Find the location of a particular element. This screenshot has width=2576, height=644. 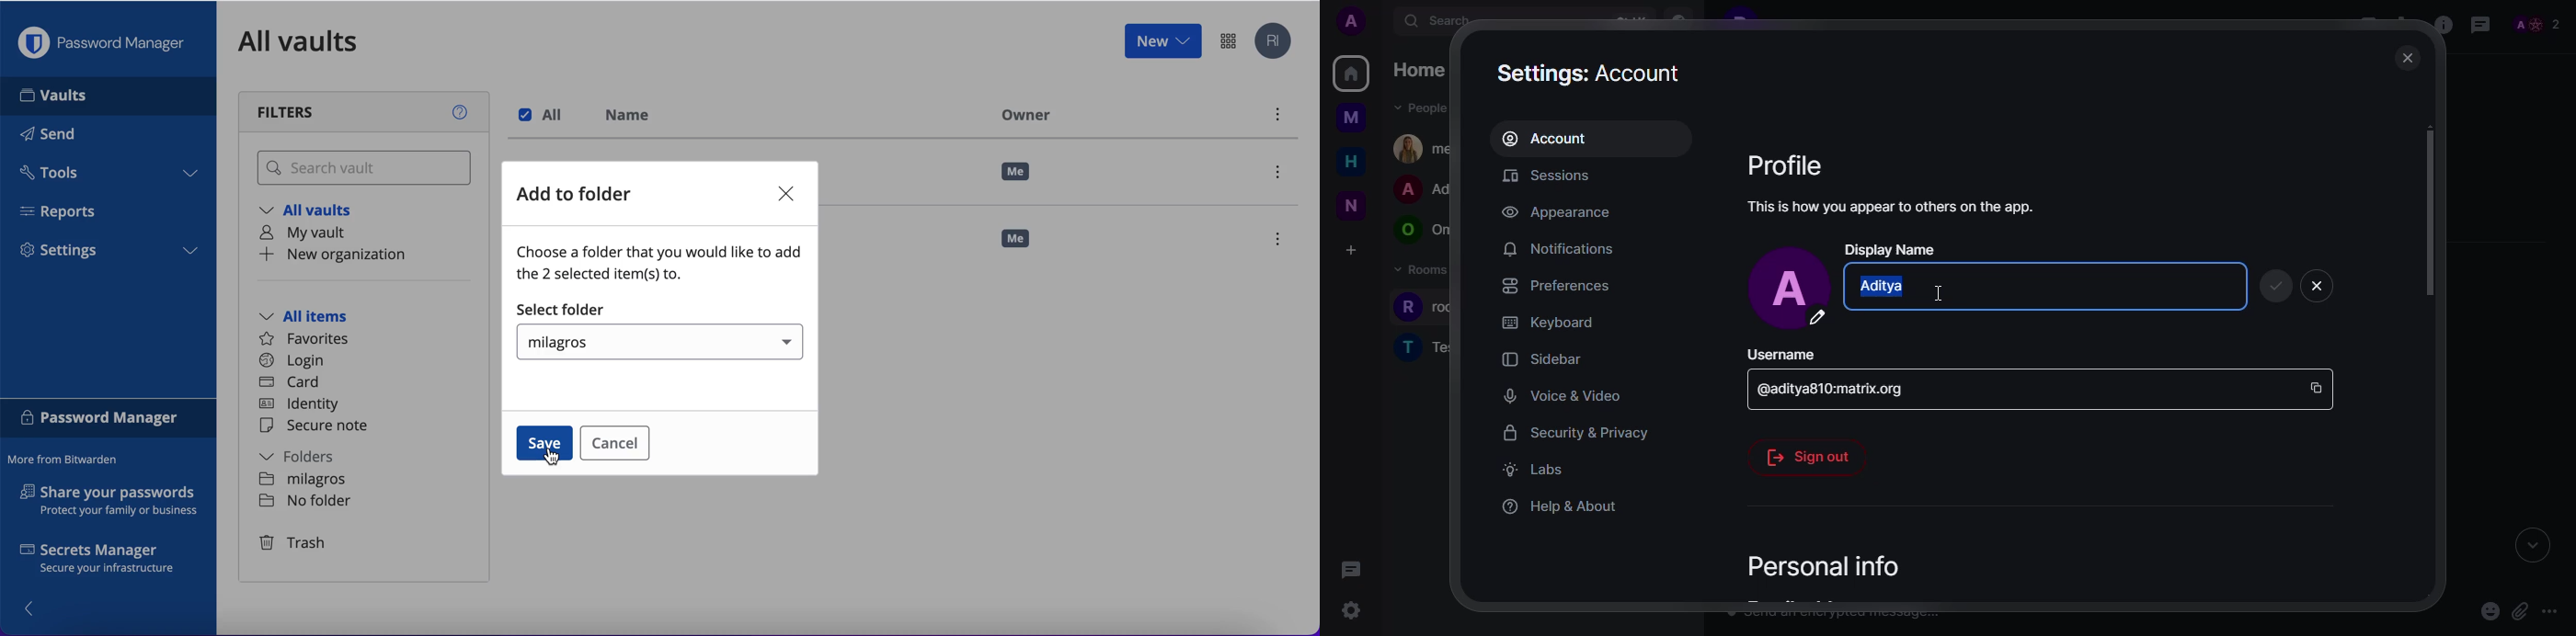

account is located at coordinates (1276, 42).